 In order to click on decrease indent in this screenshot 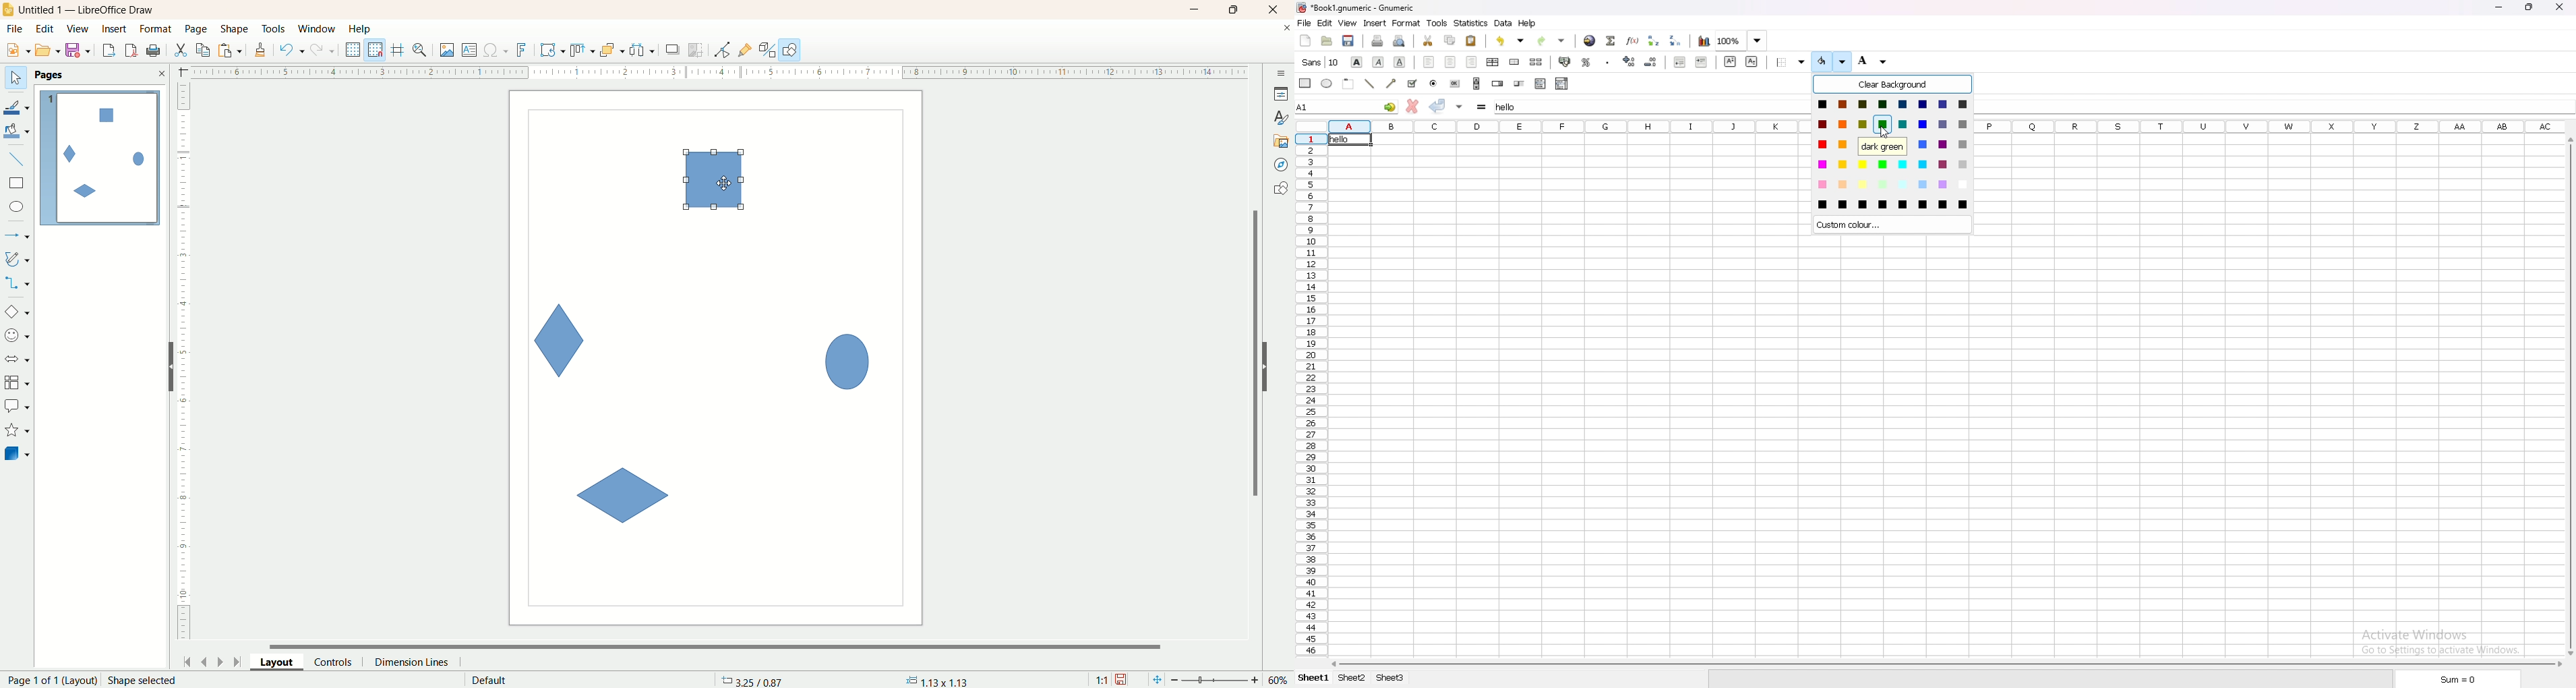, I will do `click(1680, 61)`.